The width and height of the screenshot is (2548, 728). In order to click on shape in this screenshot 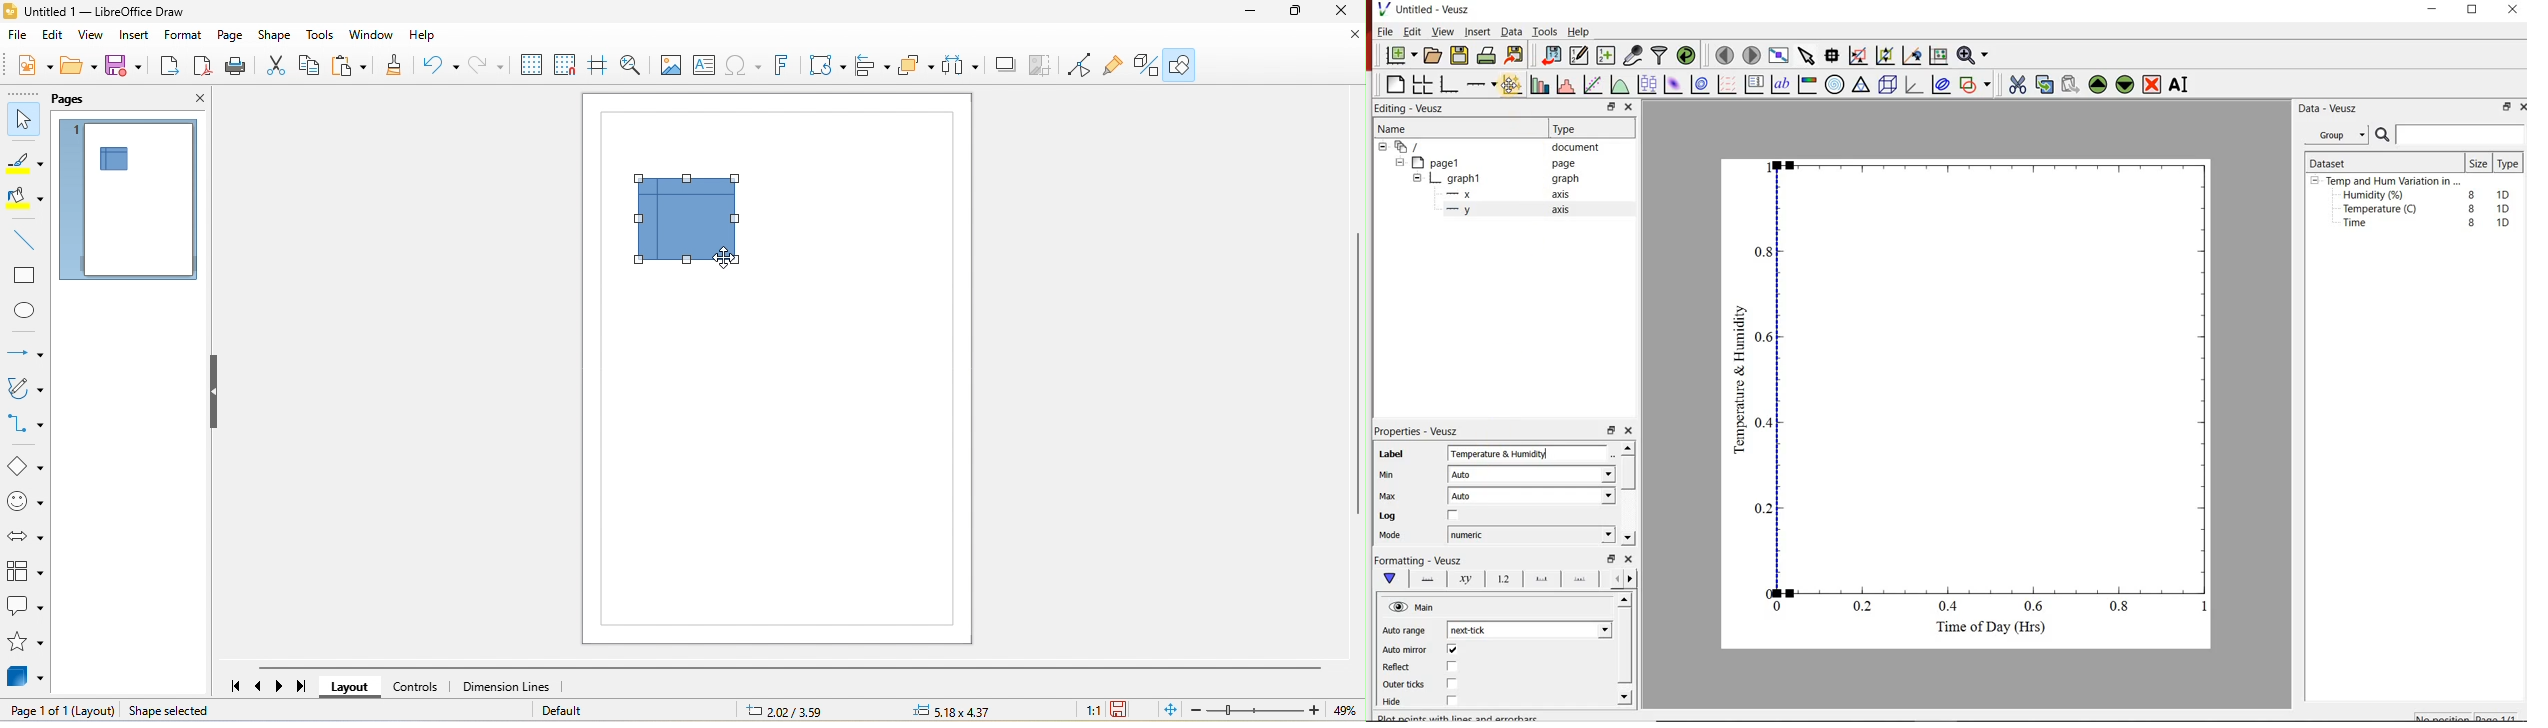, I will do `click(276, 36)`.